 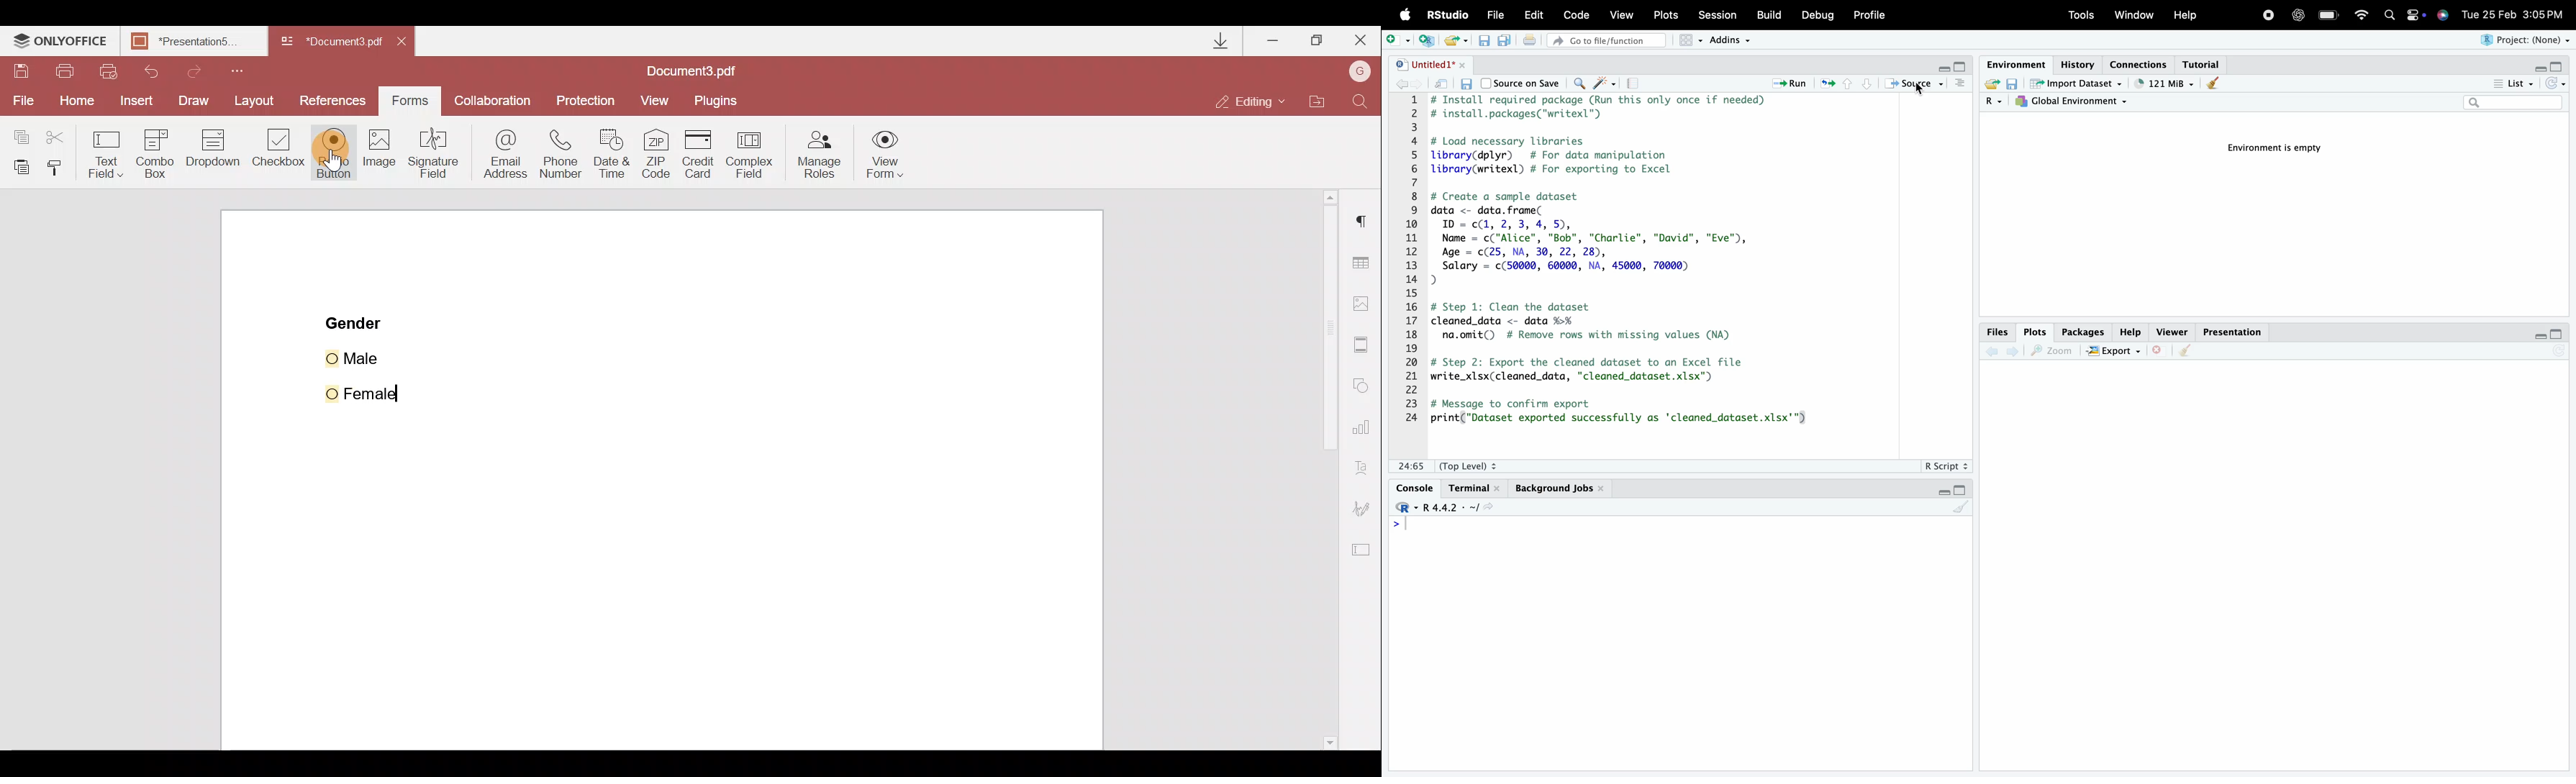 I want to click on Print file, so click(x=66, y=70).